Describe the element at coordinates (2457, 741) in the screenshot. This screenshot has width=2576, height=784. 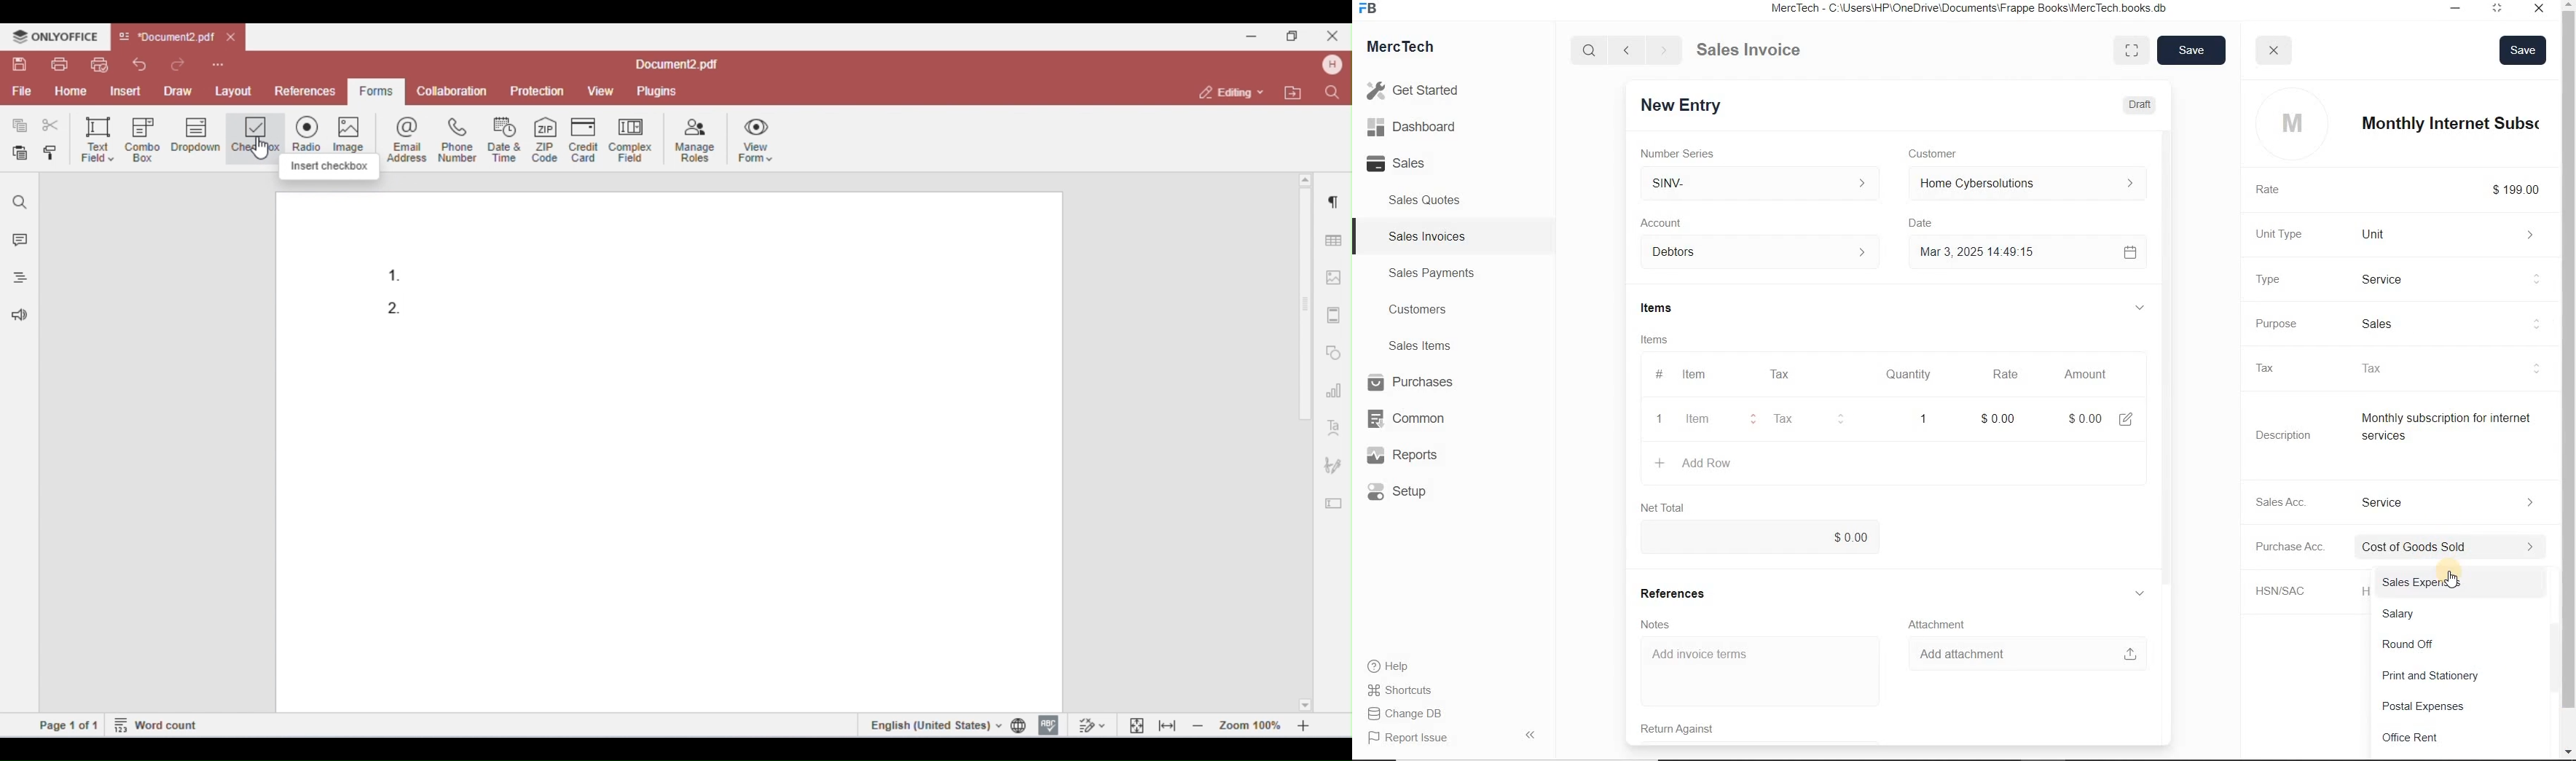
I see `Telephone Expenses.` at that location.